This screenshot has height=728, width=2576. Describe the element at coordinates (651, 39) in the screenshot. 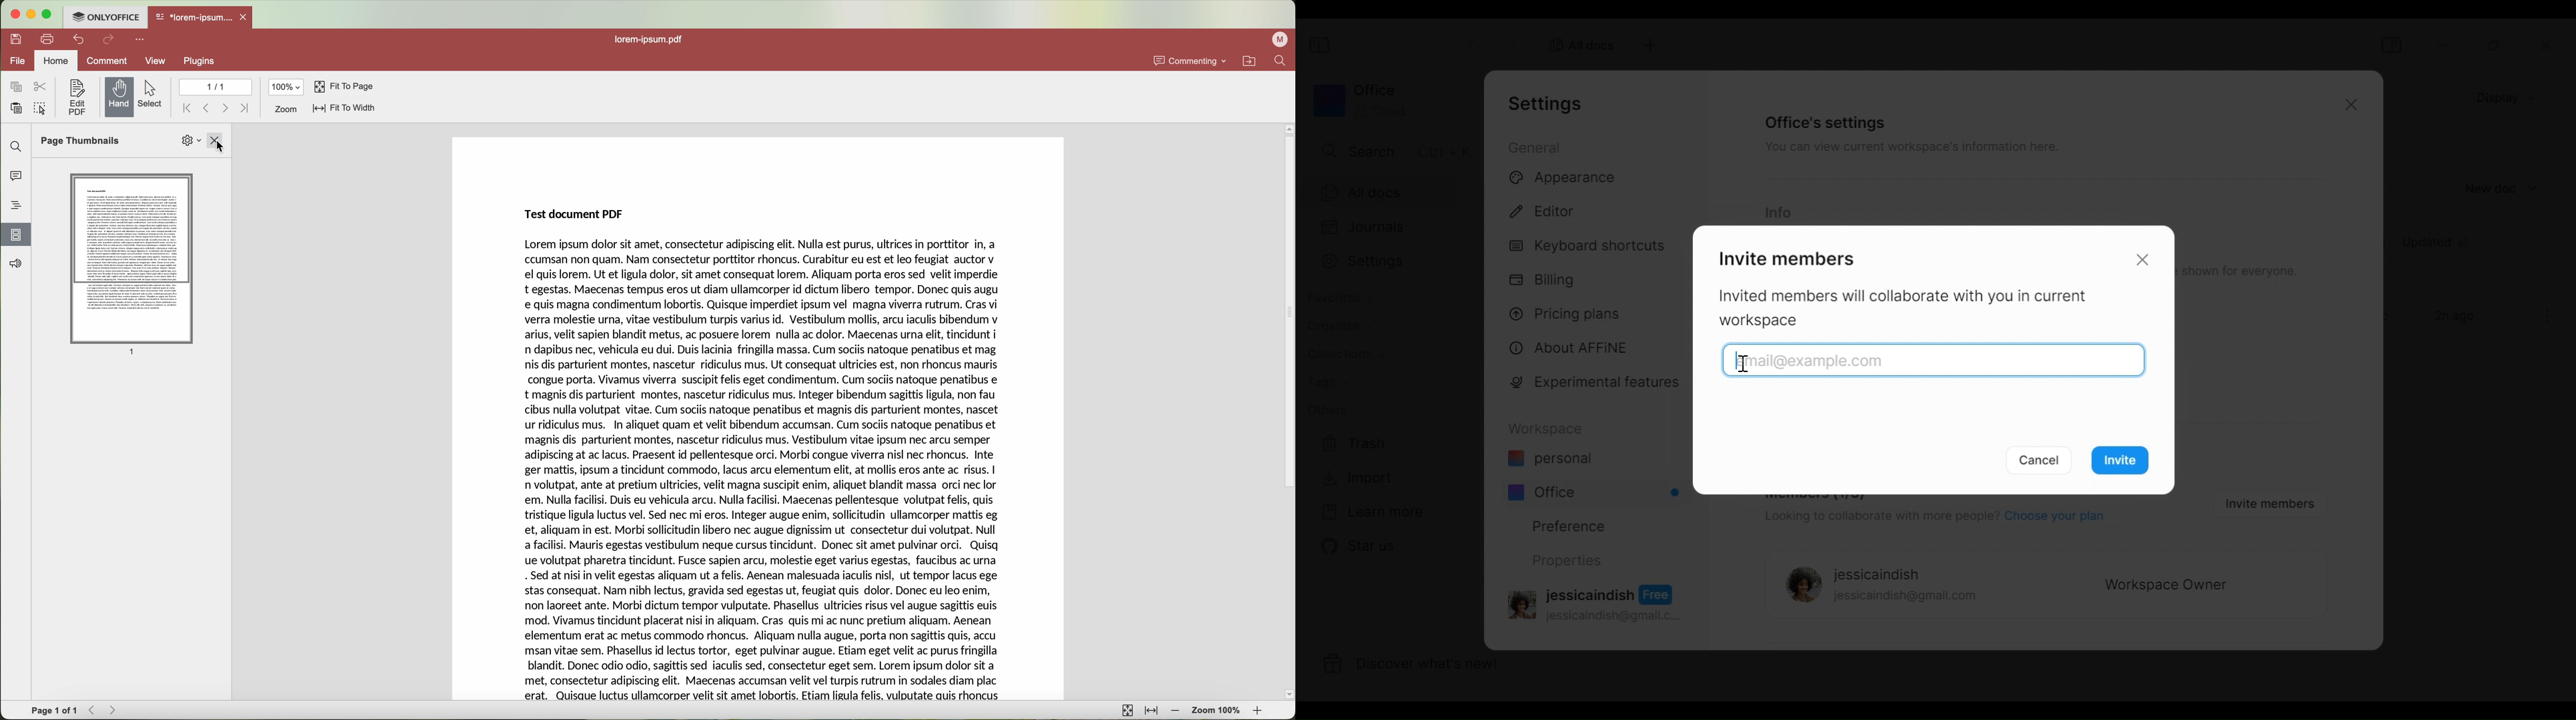

I see `lorem-ipsum.pdf` at that location.